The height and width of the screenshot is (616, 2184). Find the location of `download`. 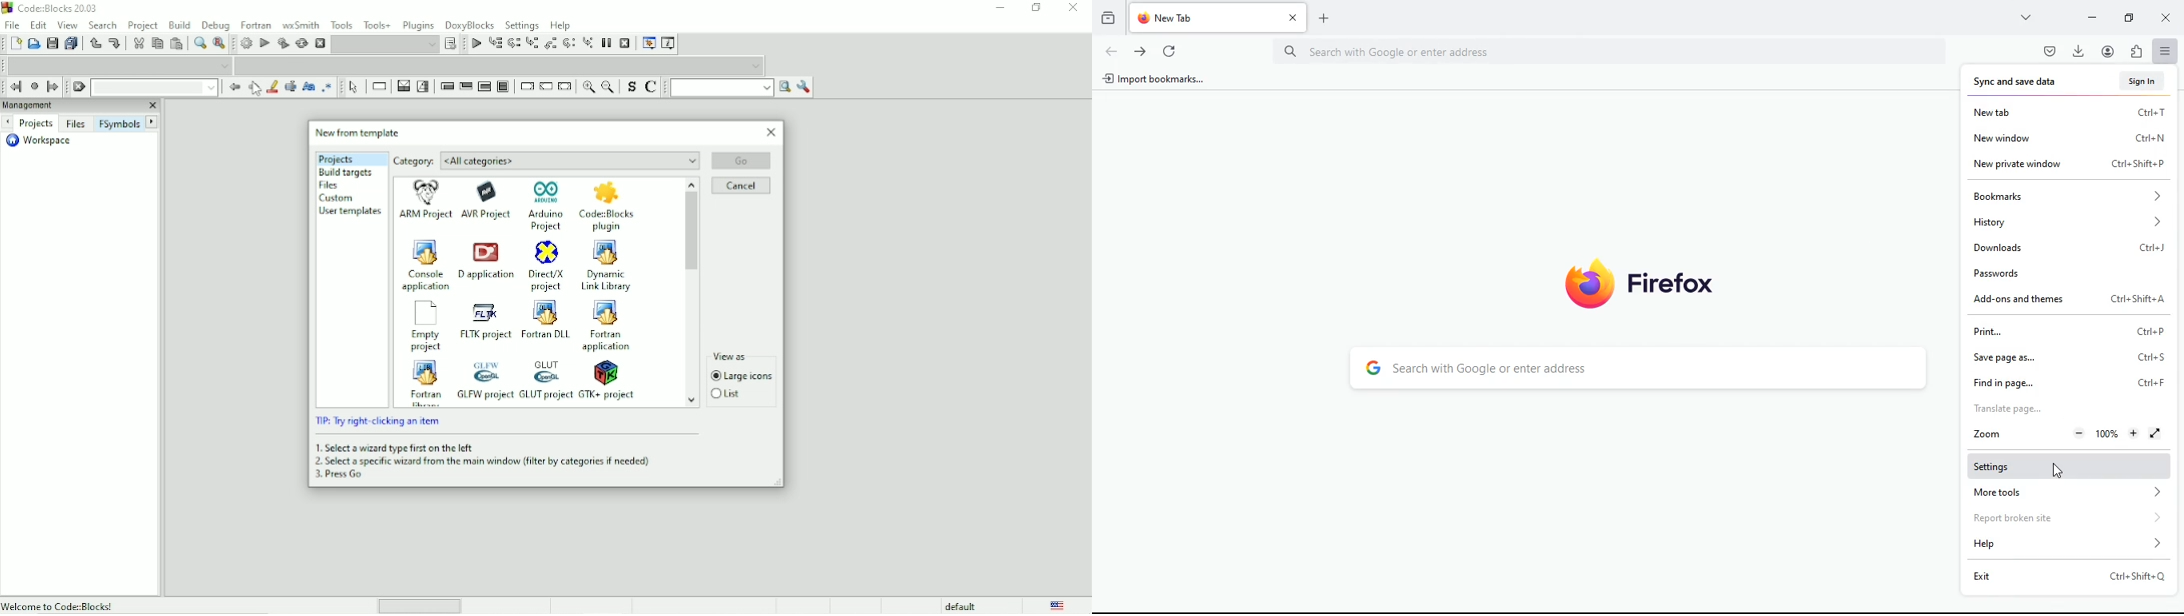

download is located at coordinates (2079, 51).